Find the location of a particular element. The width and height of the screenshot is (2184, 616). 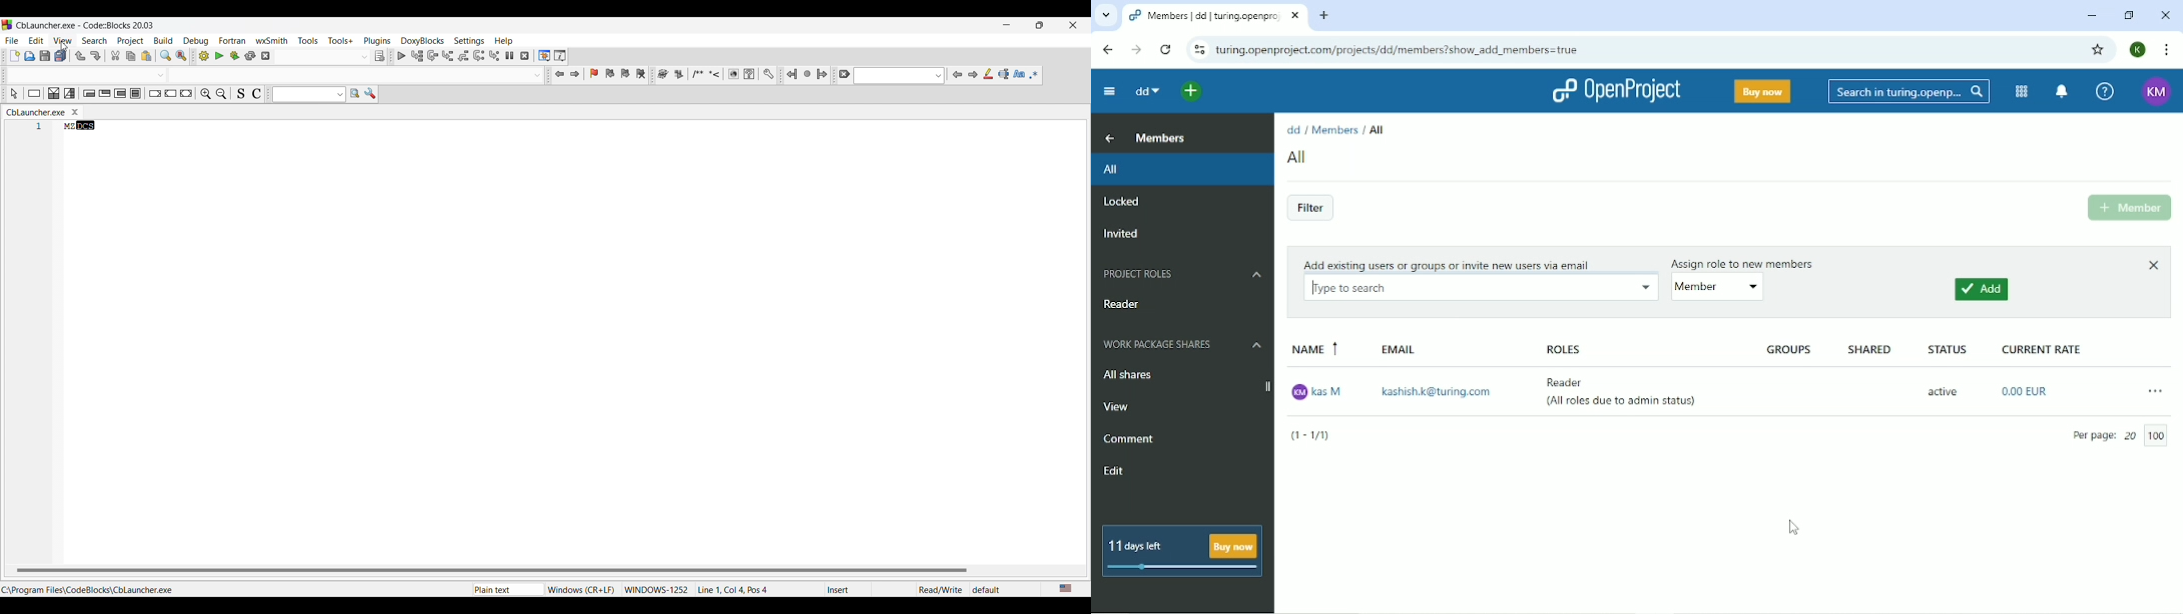

Match case  is located at coordinates (1020, 73).